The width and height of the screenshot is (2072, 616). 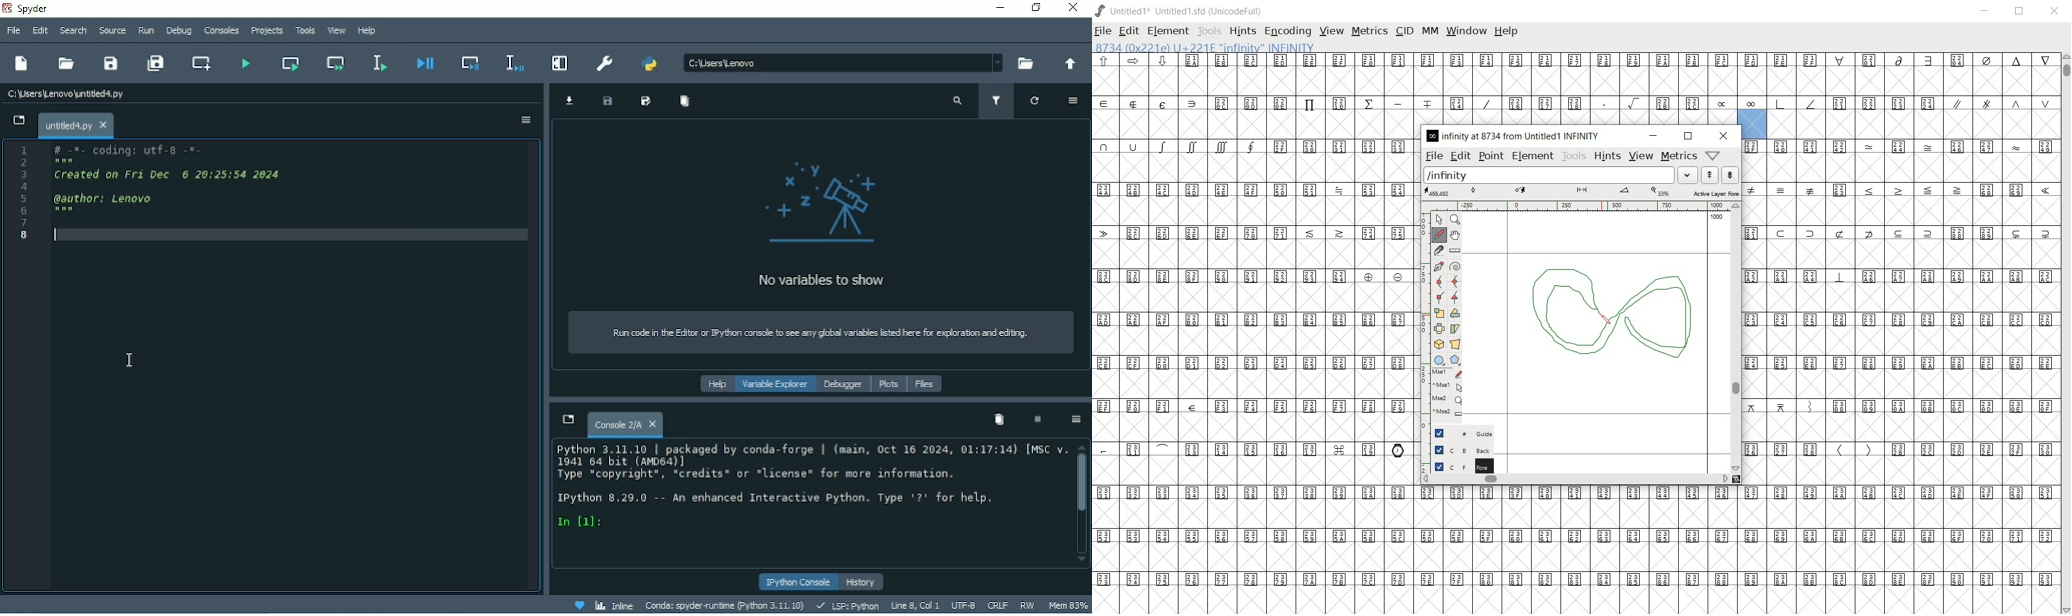 What do you see at coordinates (1027, 63) in the screenshot?
I see `Browse a working directory` at bounding box center [1027, 63].